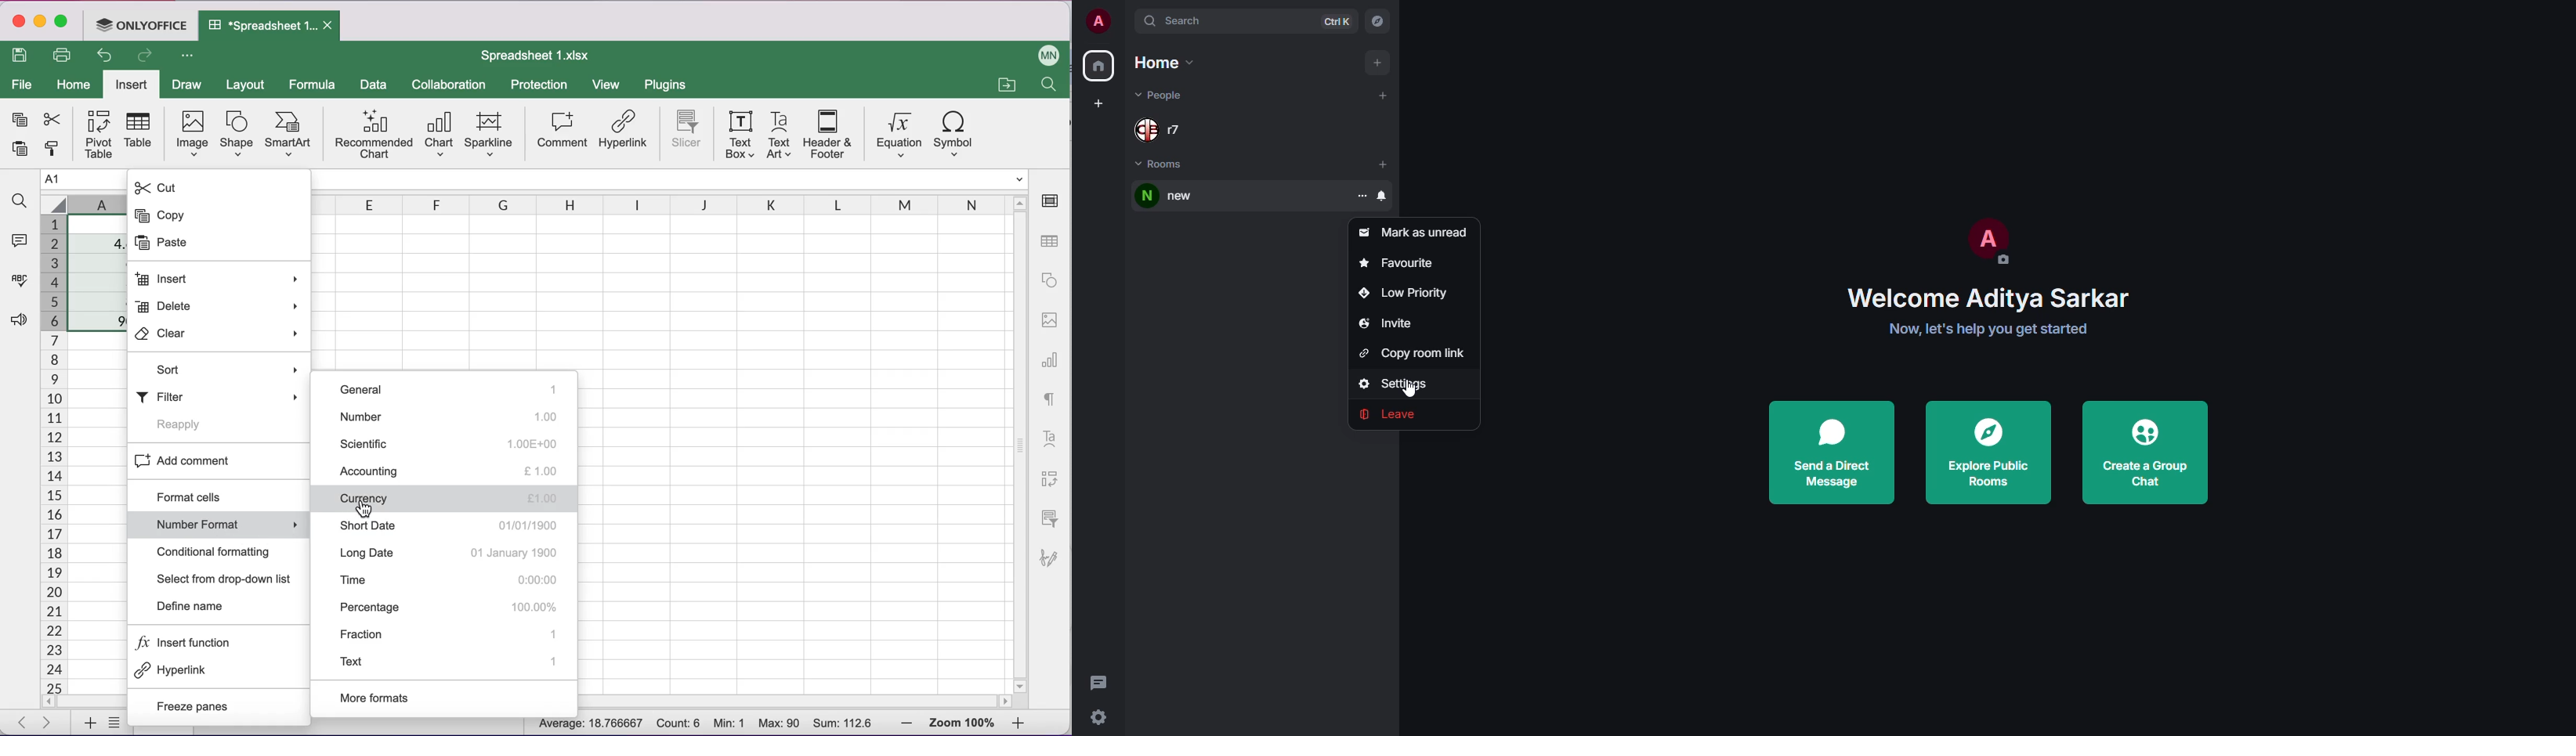 The width and height of the screenshot is (2576, 756). What do you see at coordinates (1986, 243) in the screenshot?
I see `profile` at bounding box center [1986, 243].